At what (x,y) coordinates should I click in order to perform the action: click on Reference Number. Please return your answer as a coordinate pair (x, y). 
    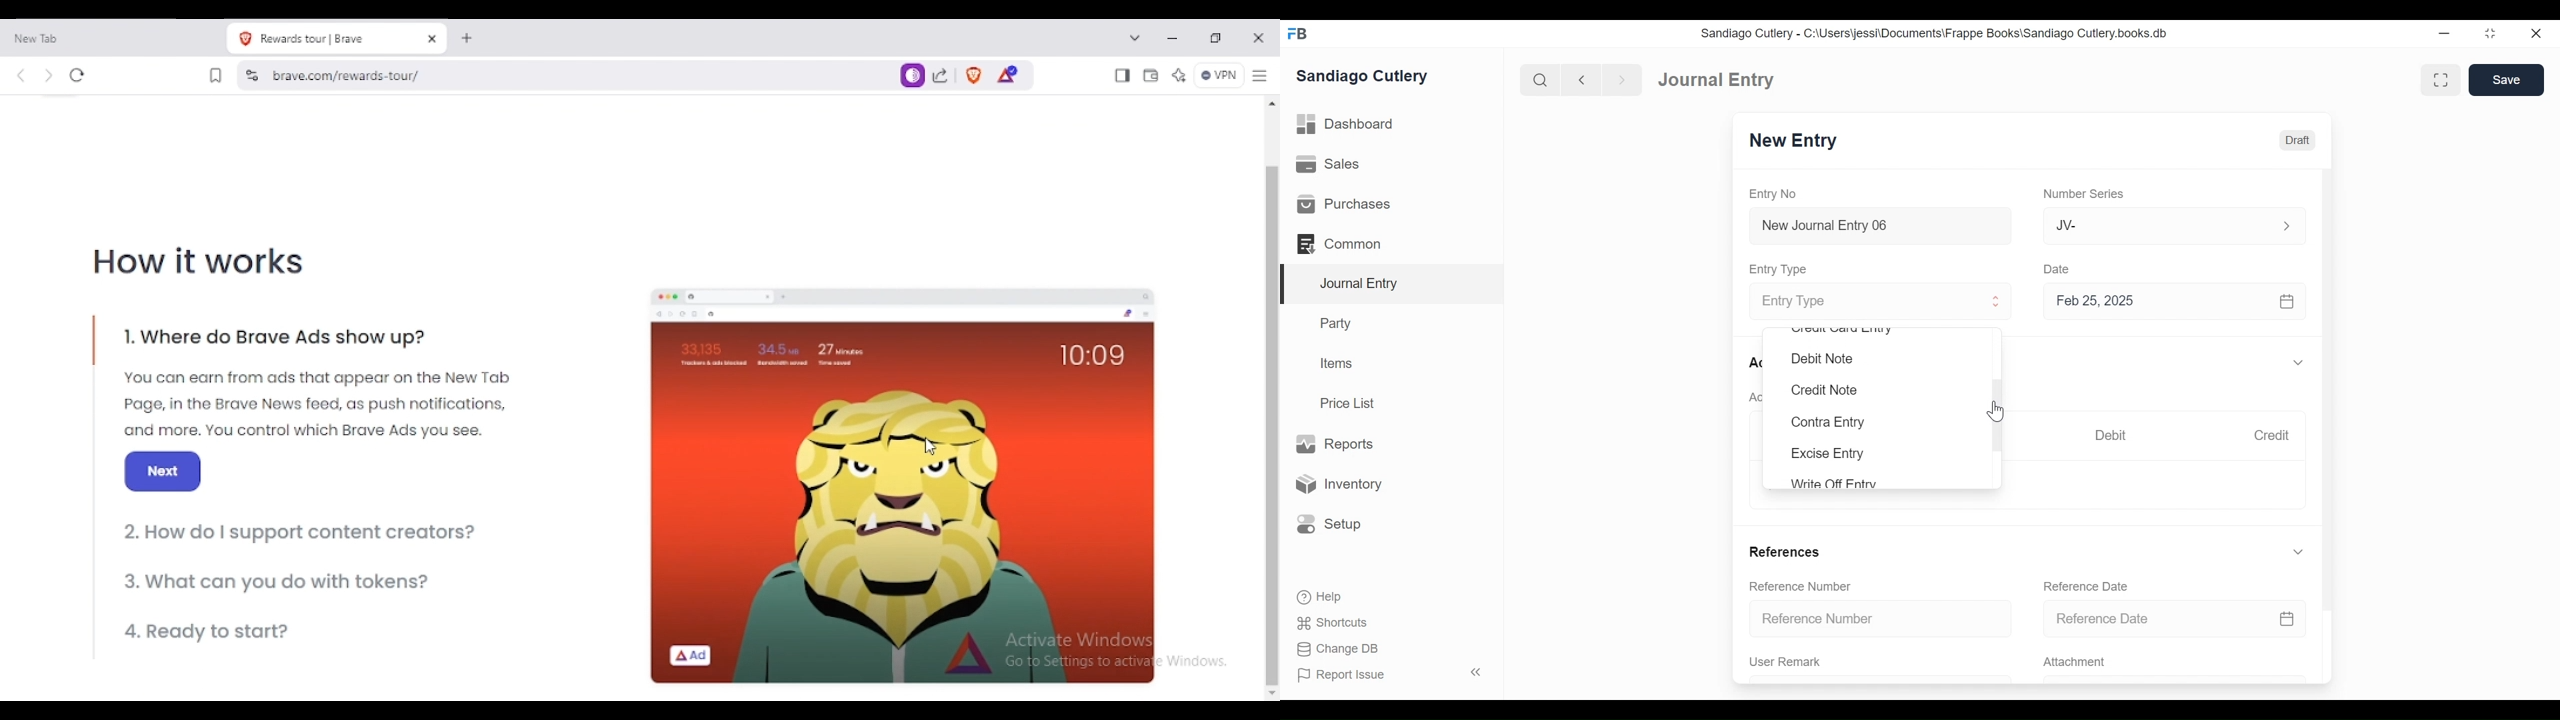
    Looking at the image, I should click on (1800, 585).